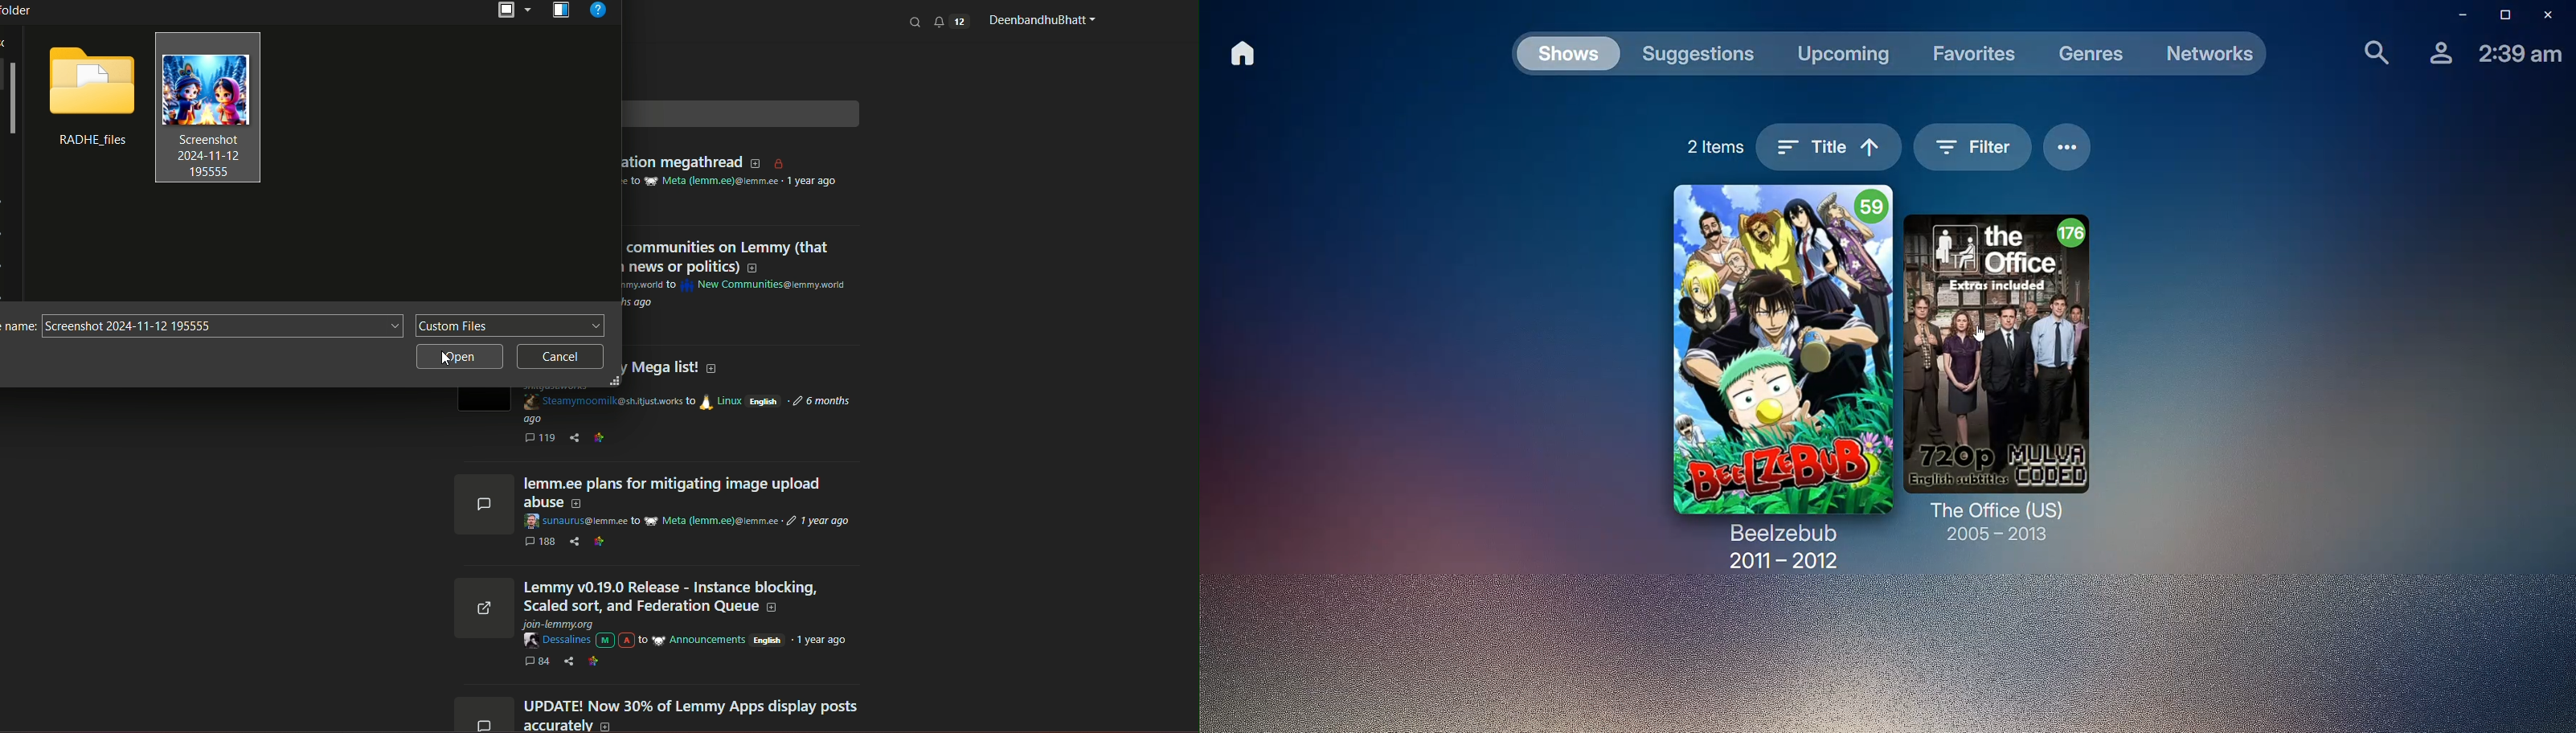  I want to click on visual, so click(561, 11).